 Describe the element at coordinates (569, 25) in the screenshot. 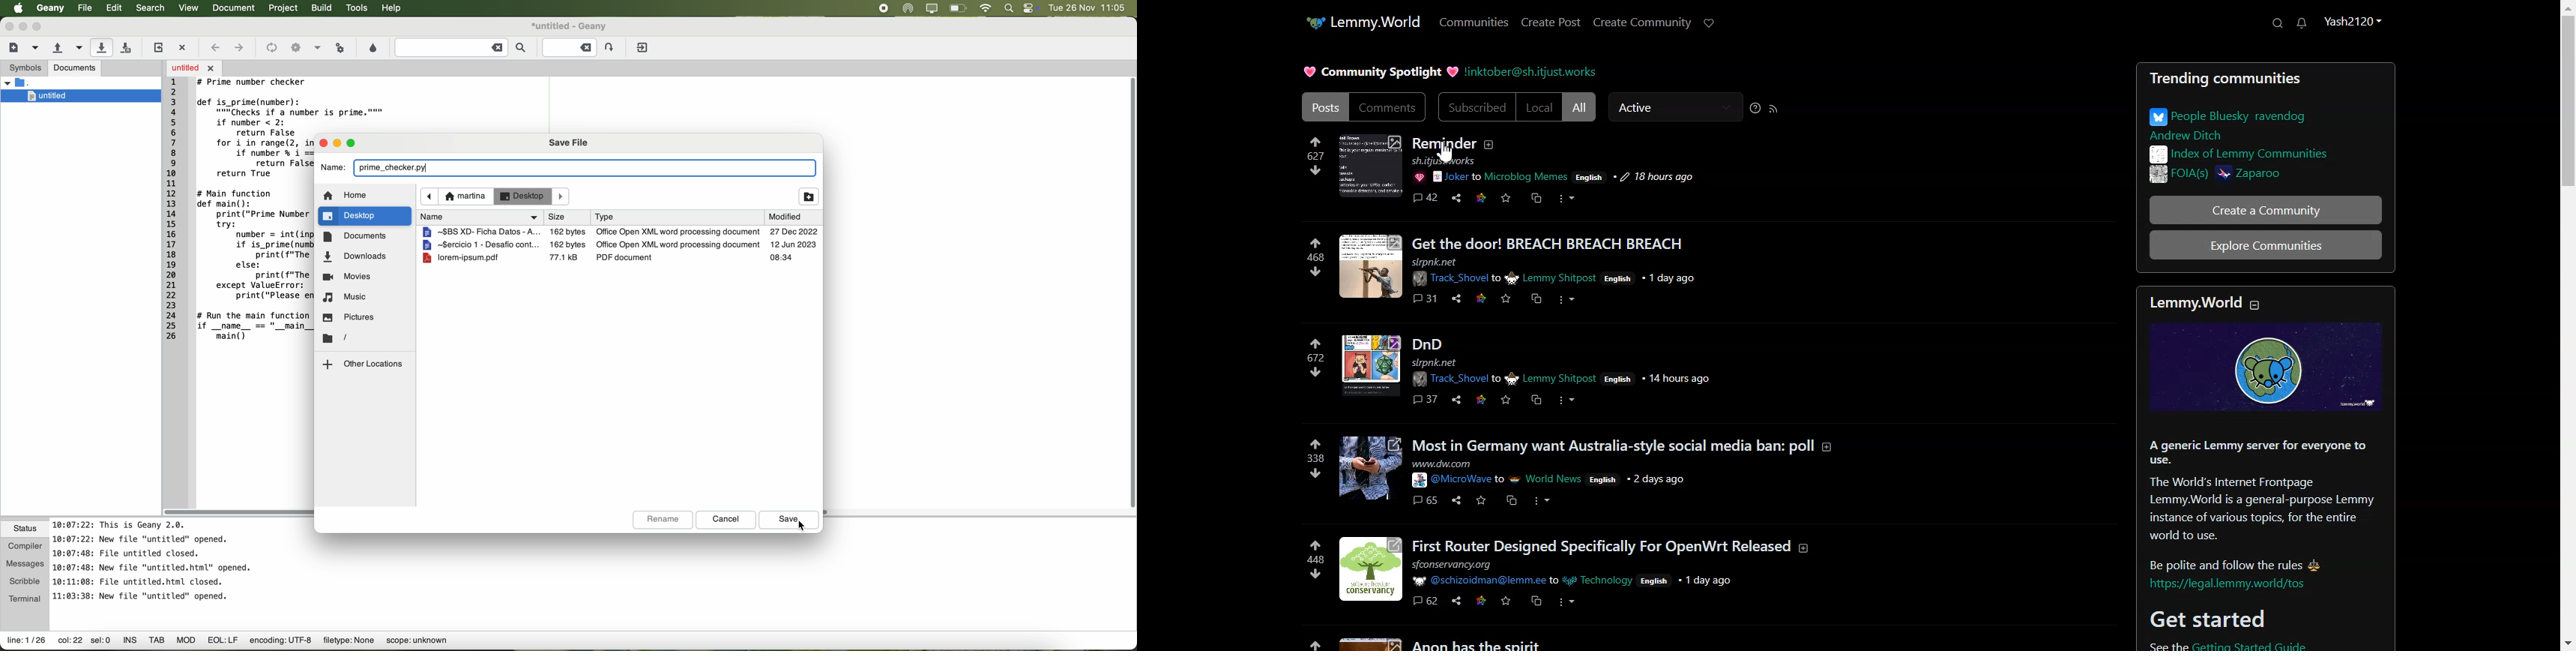

I see `file name` at that location.